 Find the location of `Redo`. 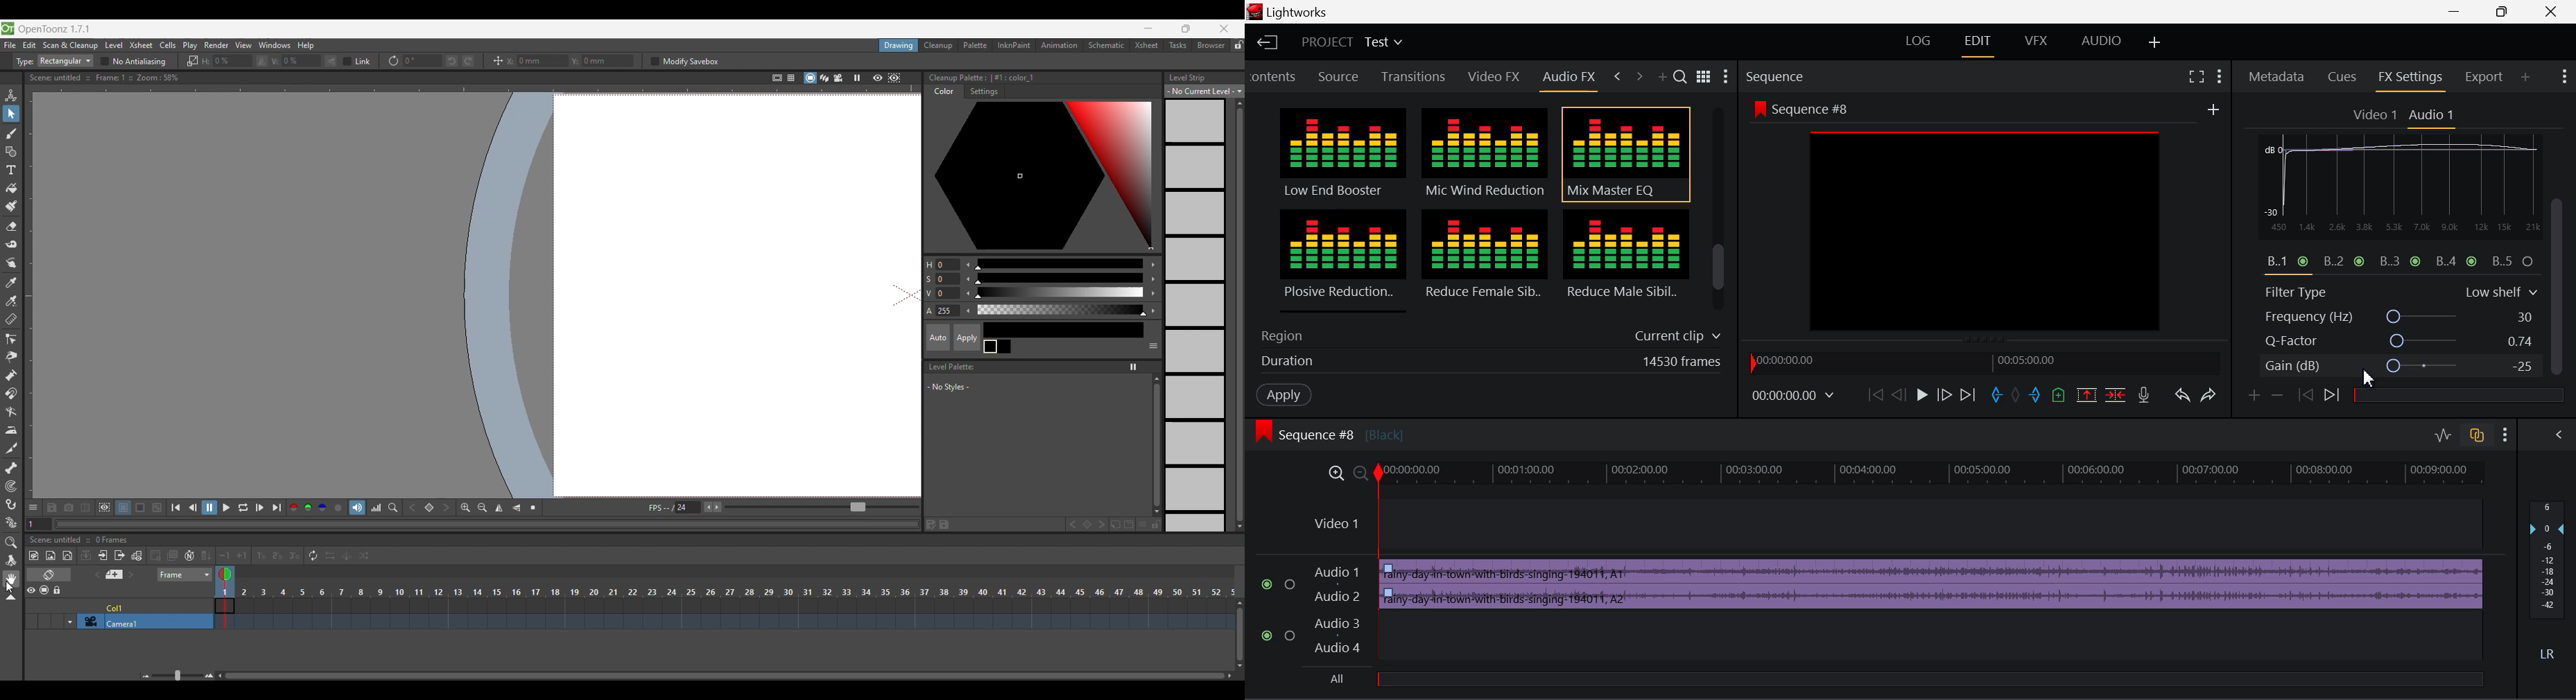

Redo is located at coordinates (2213, 399).